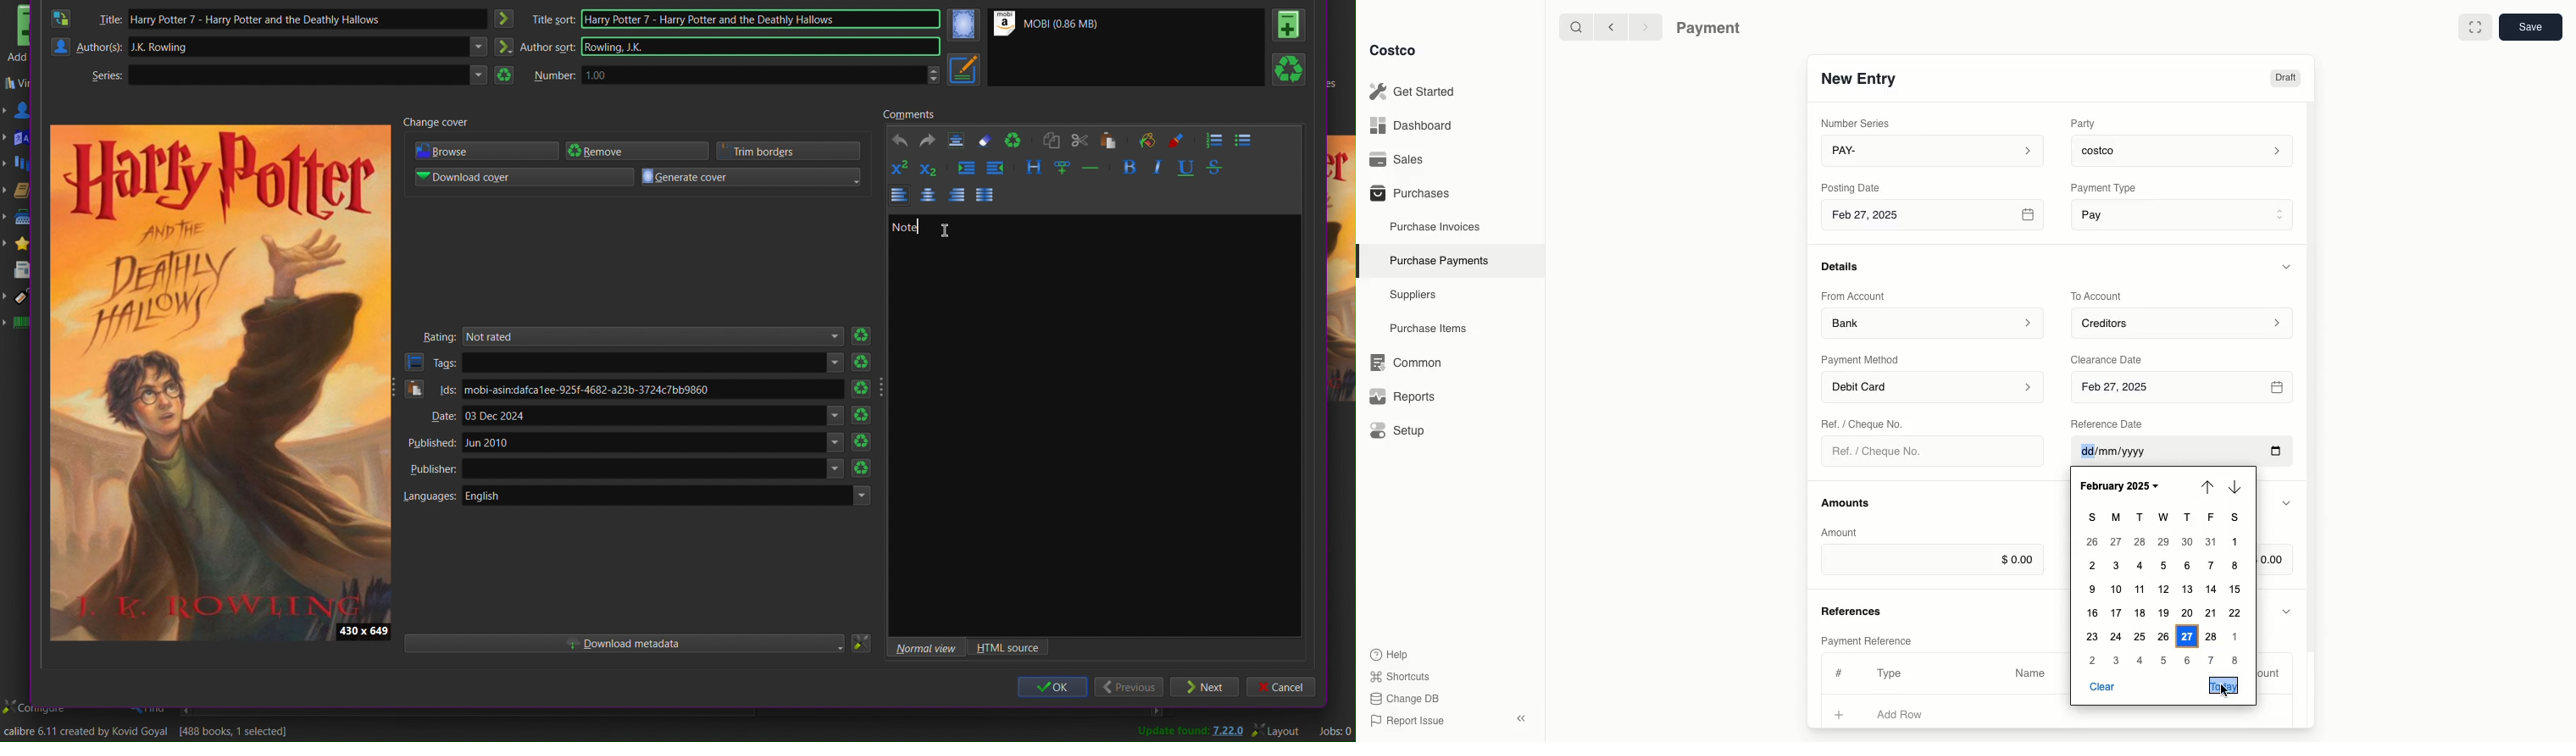 Image resolution: width=2576 pixels, height=756 pixels. I want to click on Amounts, so click(1847, 502).